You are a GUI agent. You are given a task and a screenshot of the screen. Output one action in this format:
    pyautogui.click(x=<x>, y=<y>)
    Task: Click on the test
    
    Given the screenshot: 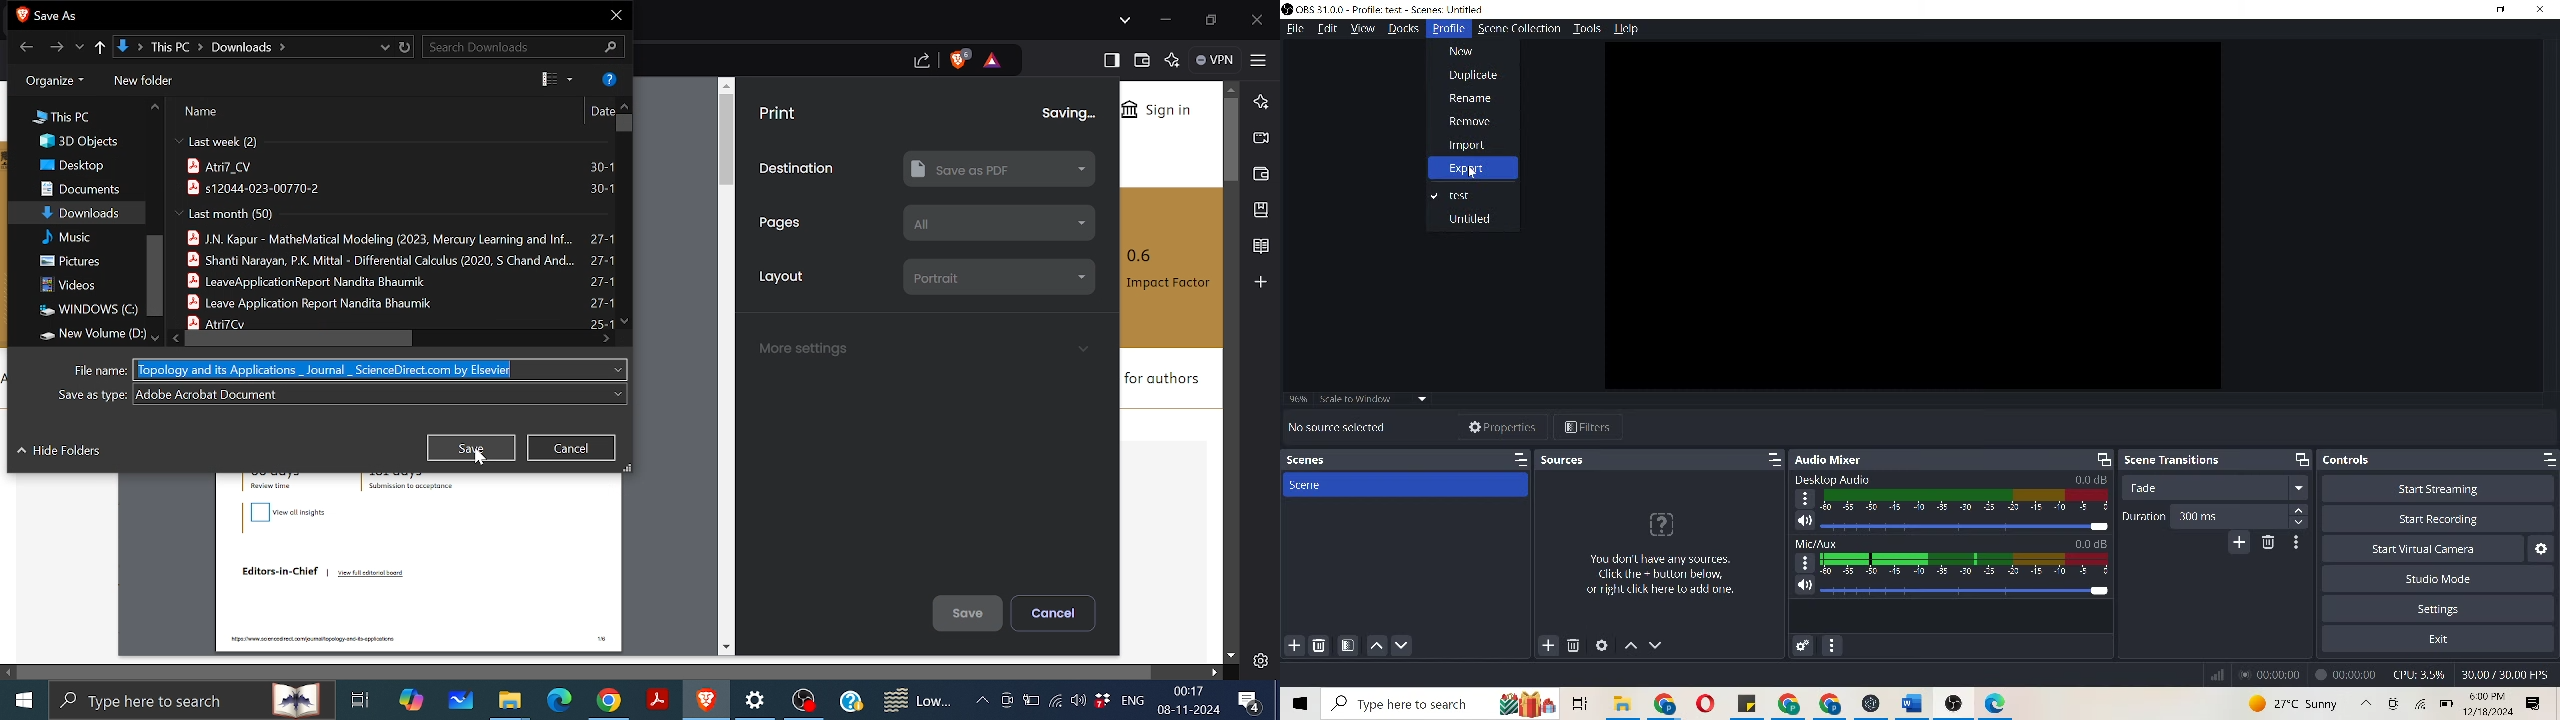 What is the action you would take?
    pyautogui.click(x=1456, y=192)
    